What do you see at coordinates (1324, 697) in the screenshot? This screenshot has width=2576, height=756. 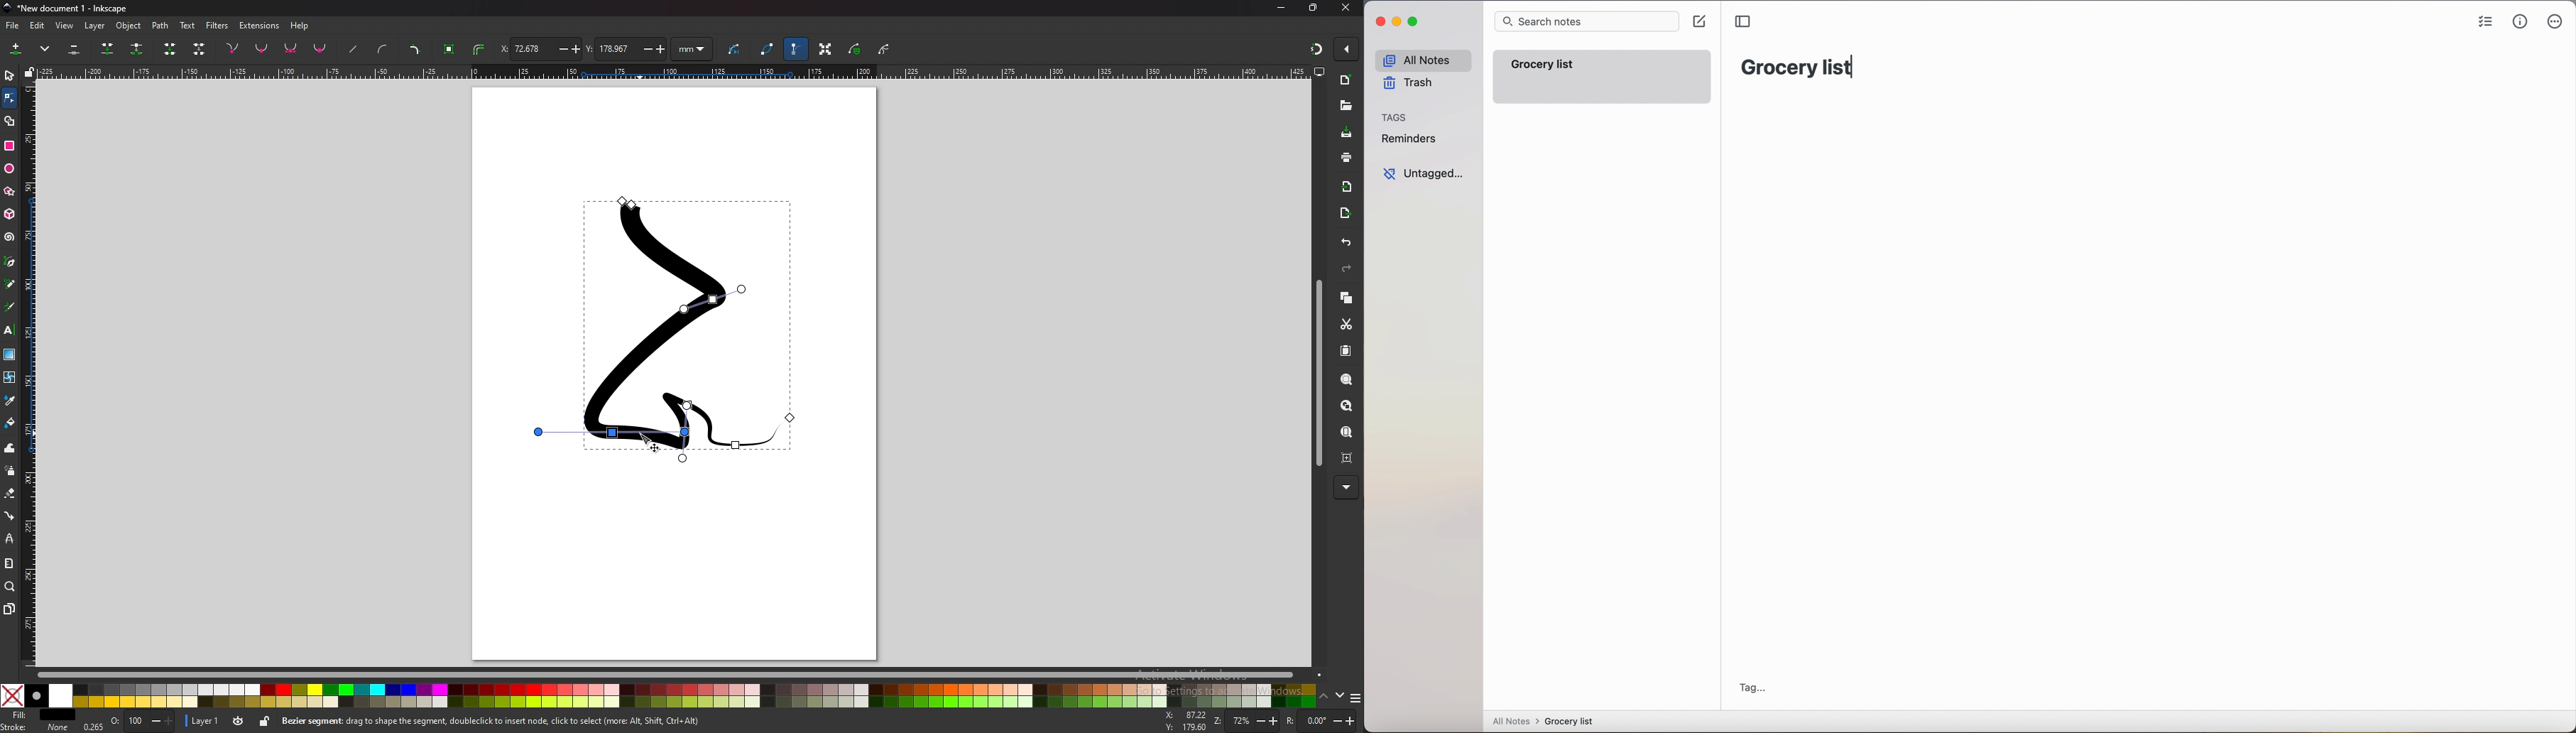 I see `up` at bounding box center [1324, 697].